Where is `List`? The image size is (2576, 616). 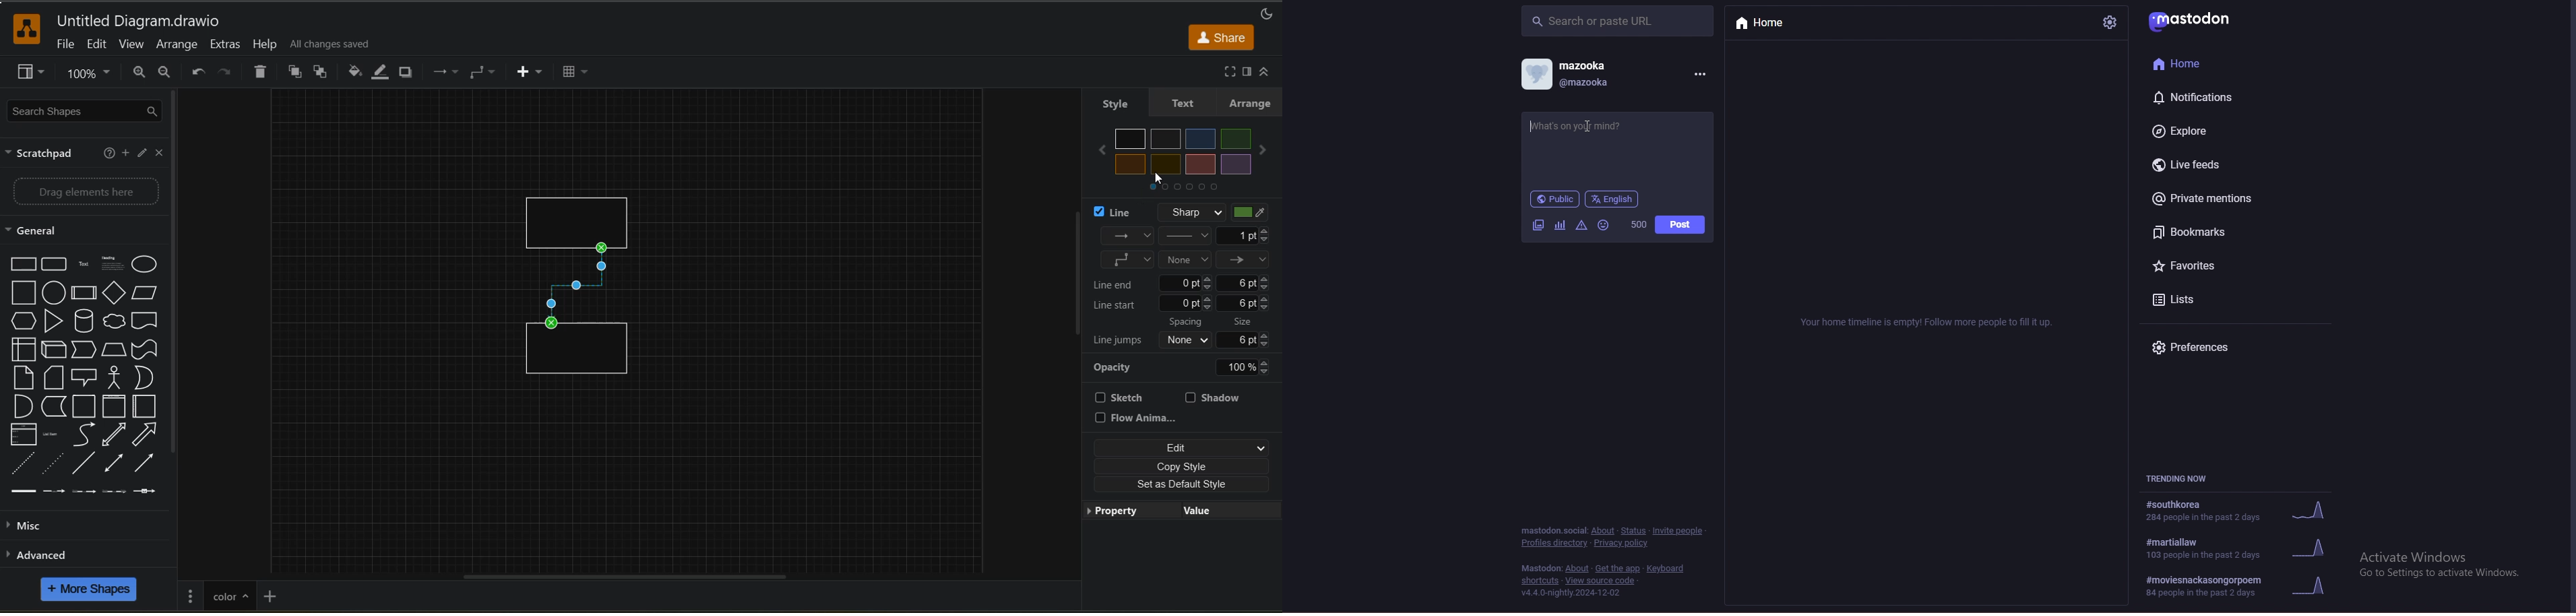 List is located at coordinates (23, 435).